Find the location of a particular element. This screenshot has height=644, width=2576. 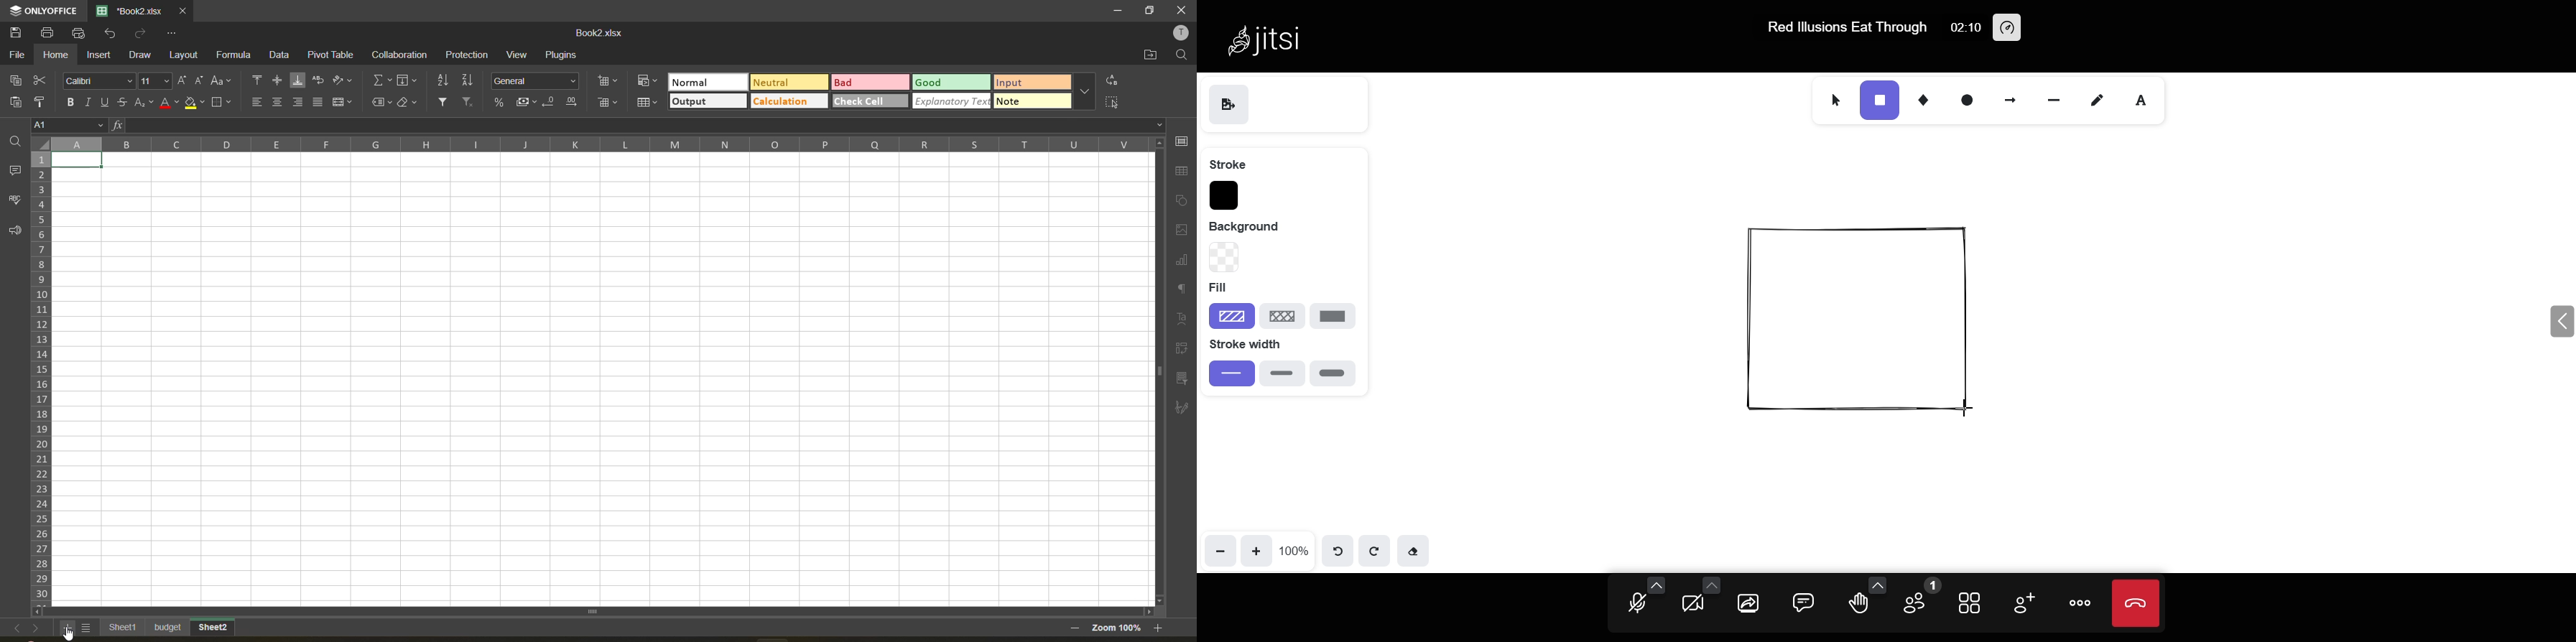

select all is located at coordinates (1117, 103).